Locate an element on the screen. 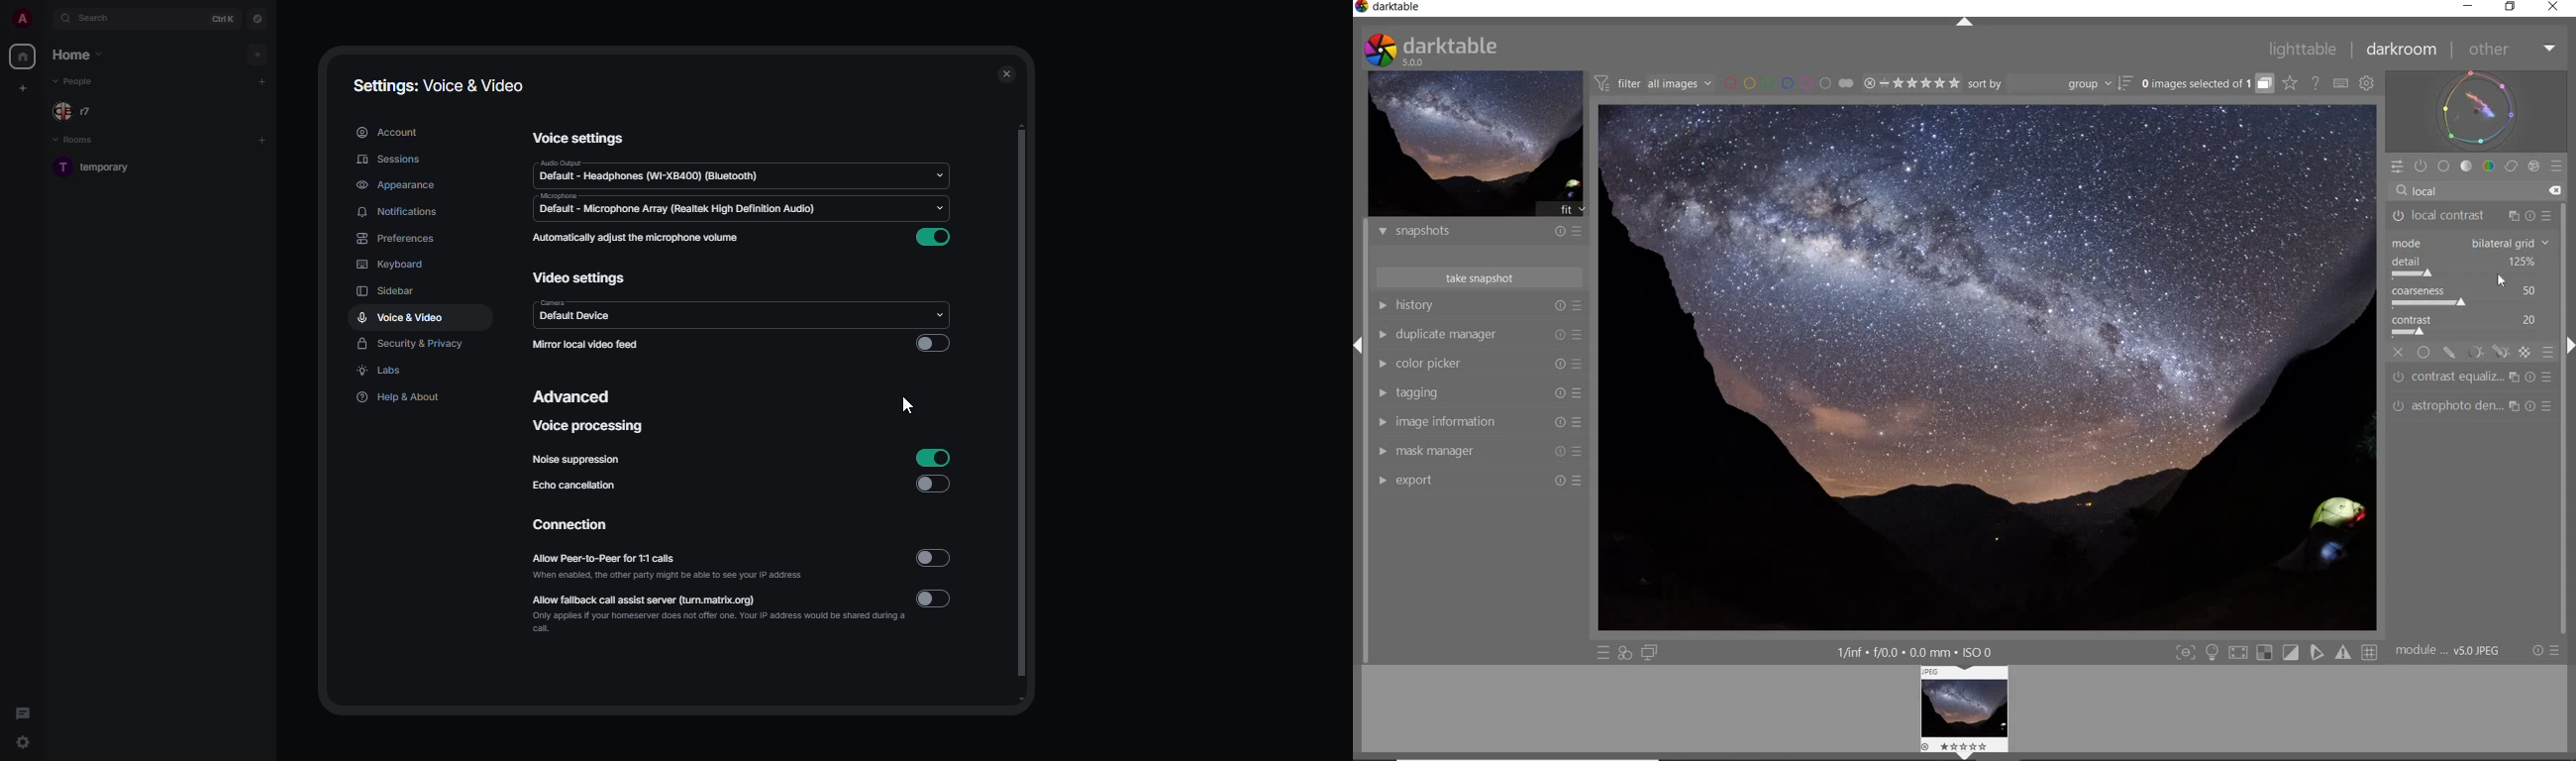  security & privacy is located at coordinates (411, 346).